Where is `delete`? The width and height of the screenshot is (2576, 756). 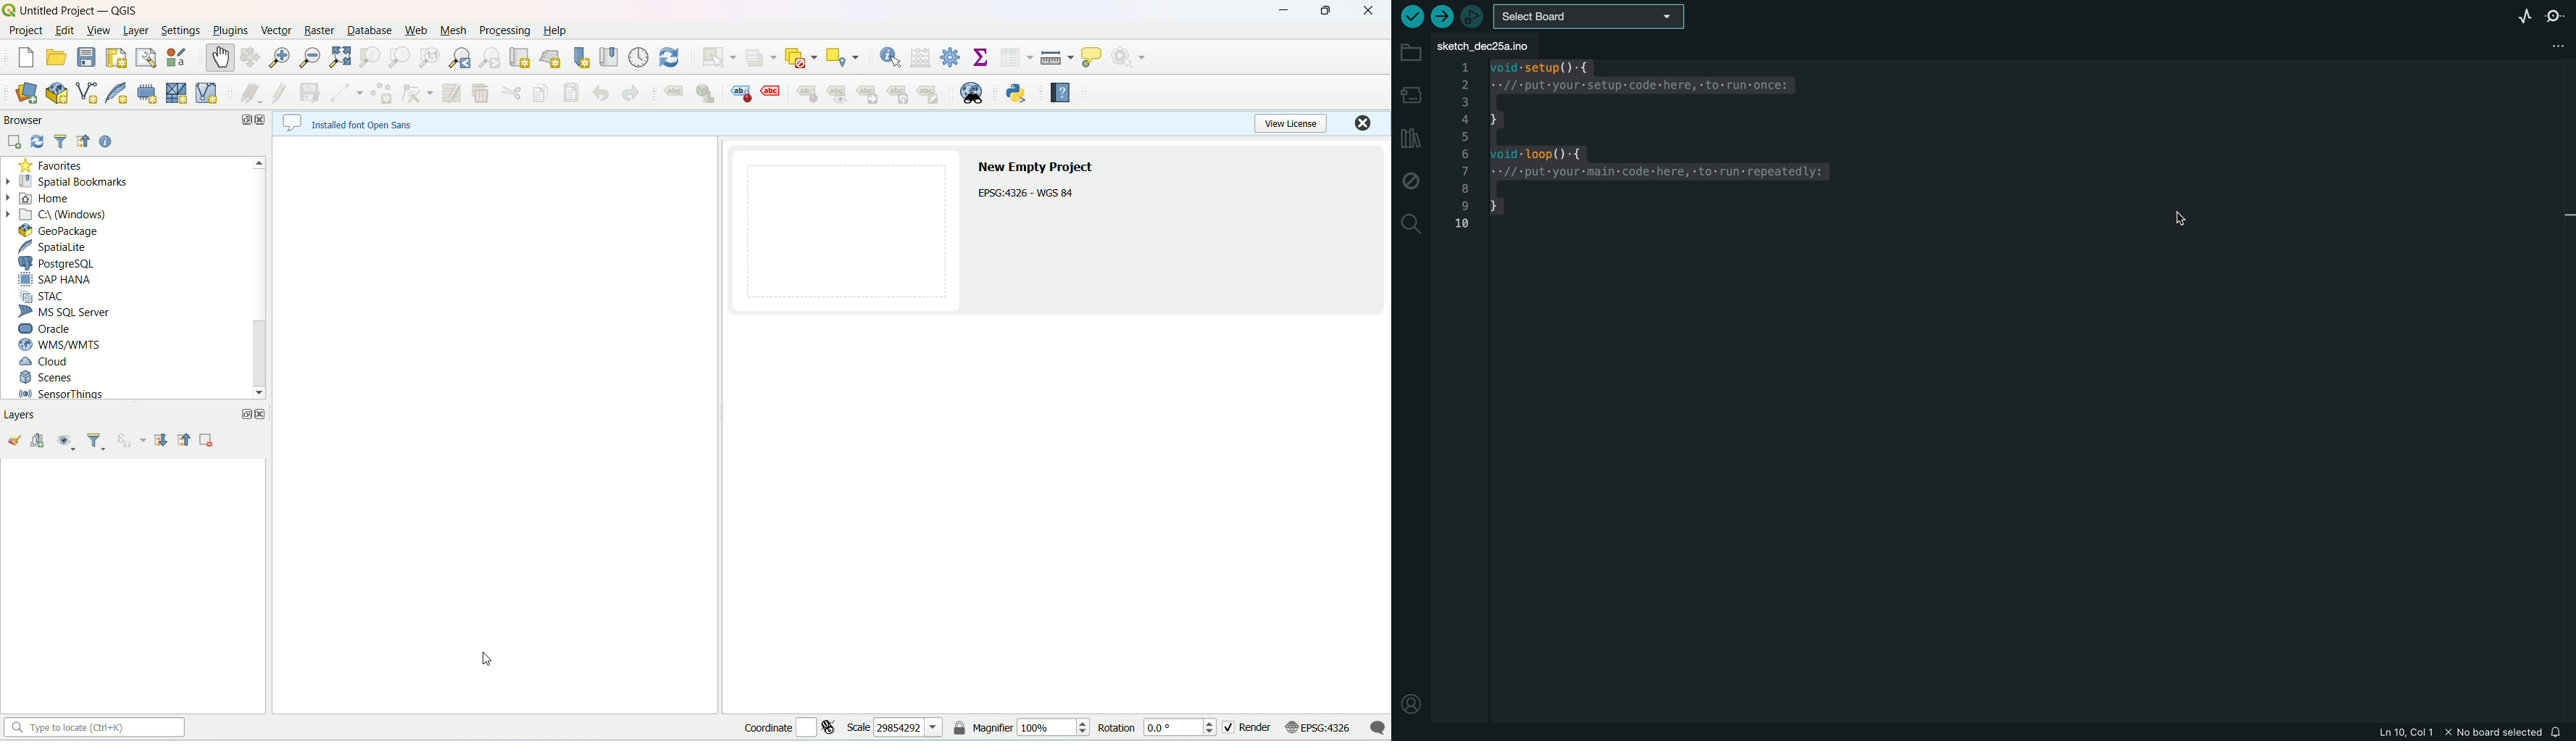 delete is located at coordinates (481, 89).